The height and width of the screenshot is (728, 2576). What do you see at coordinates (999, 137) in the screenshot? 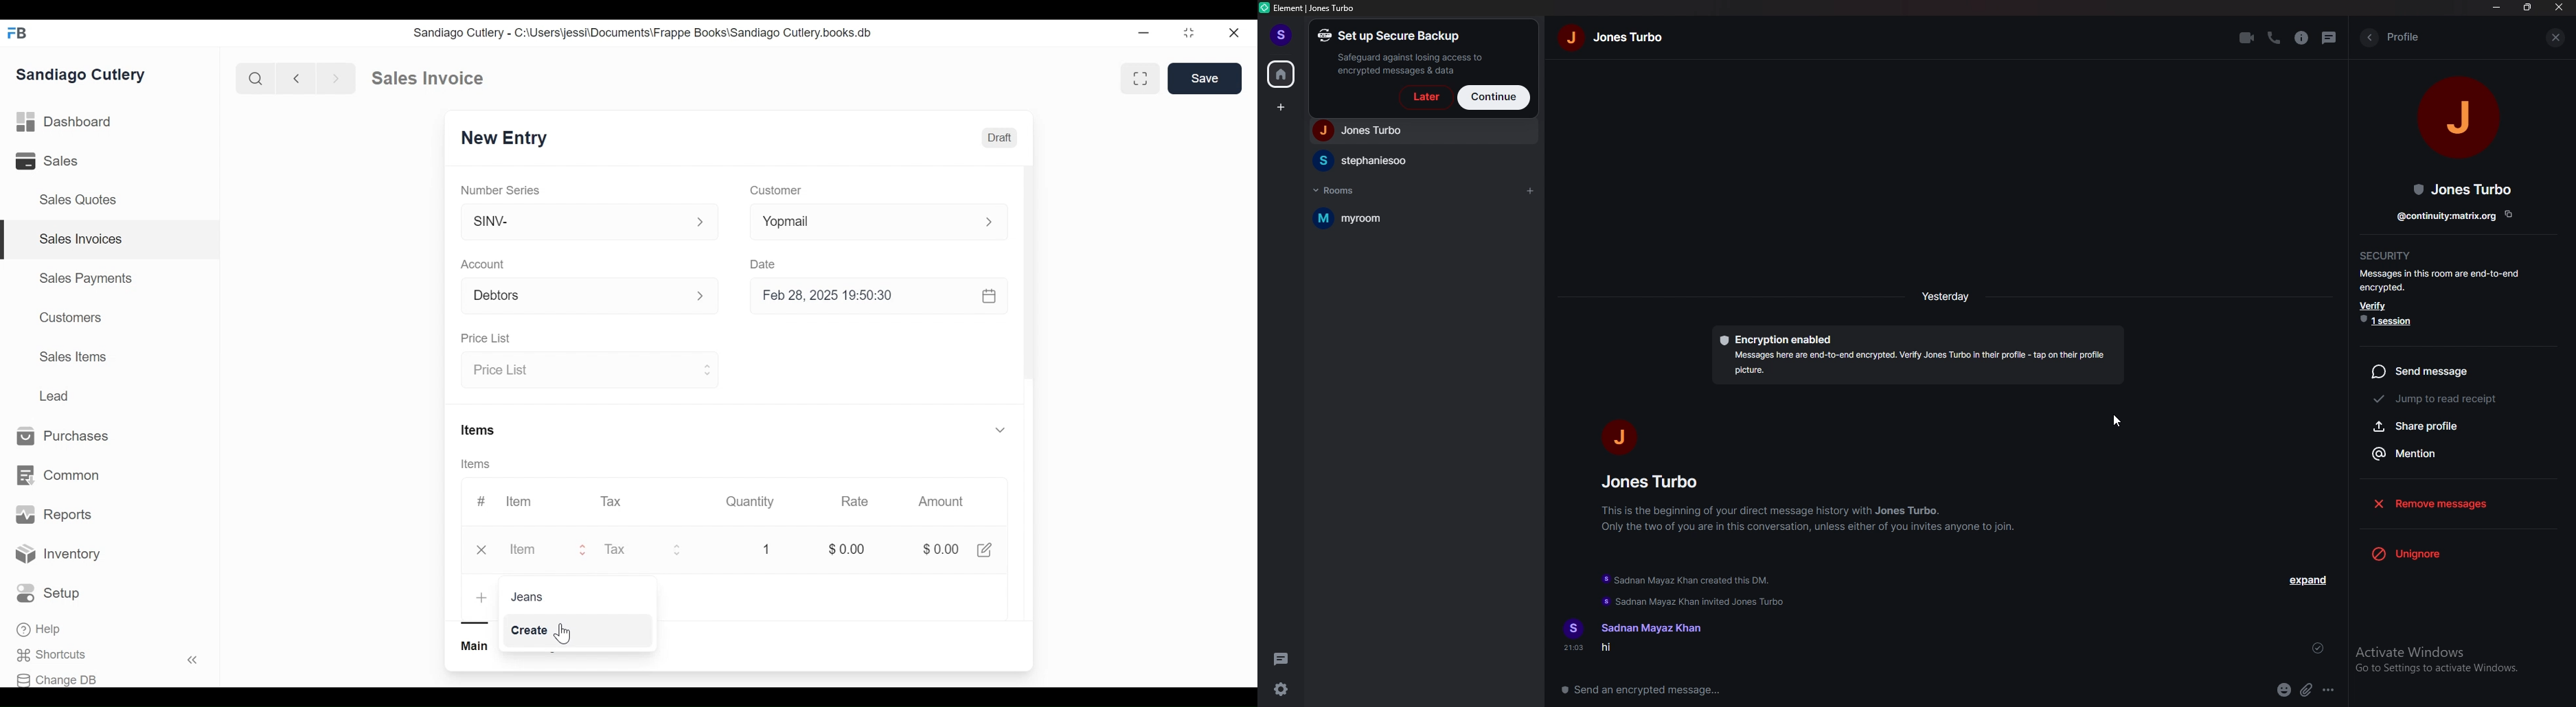
I see `Draft` at bounding box center [999, 137].